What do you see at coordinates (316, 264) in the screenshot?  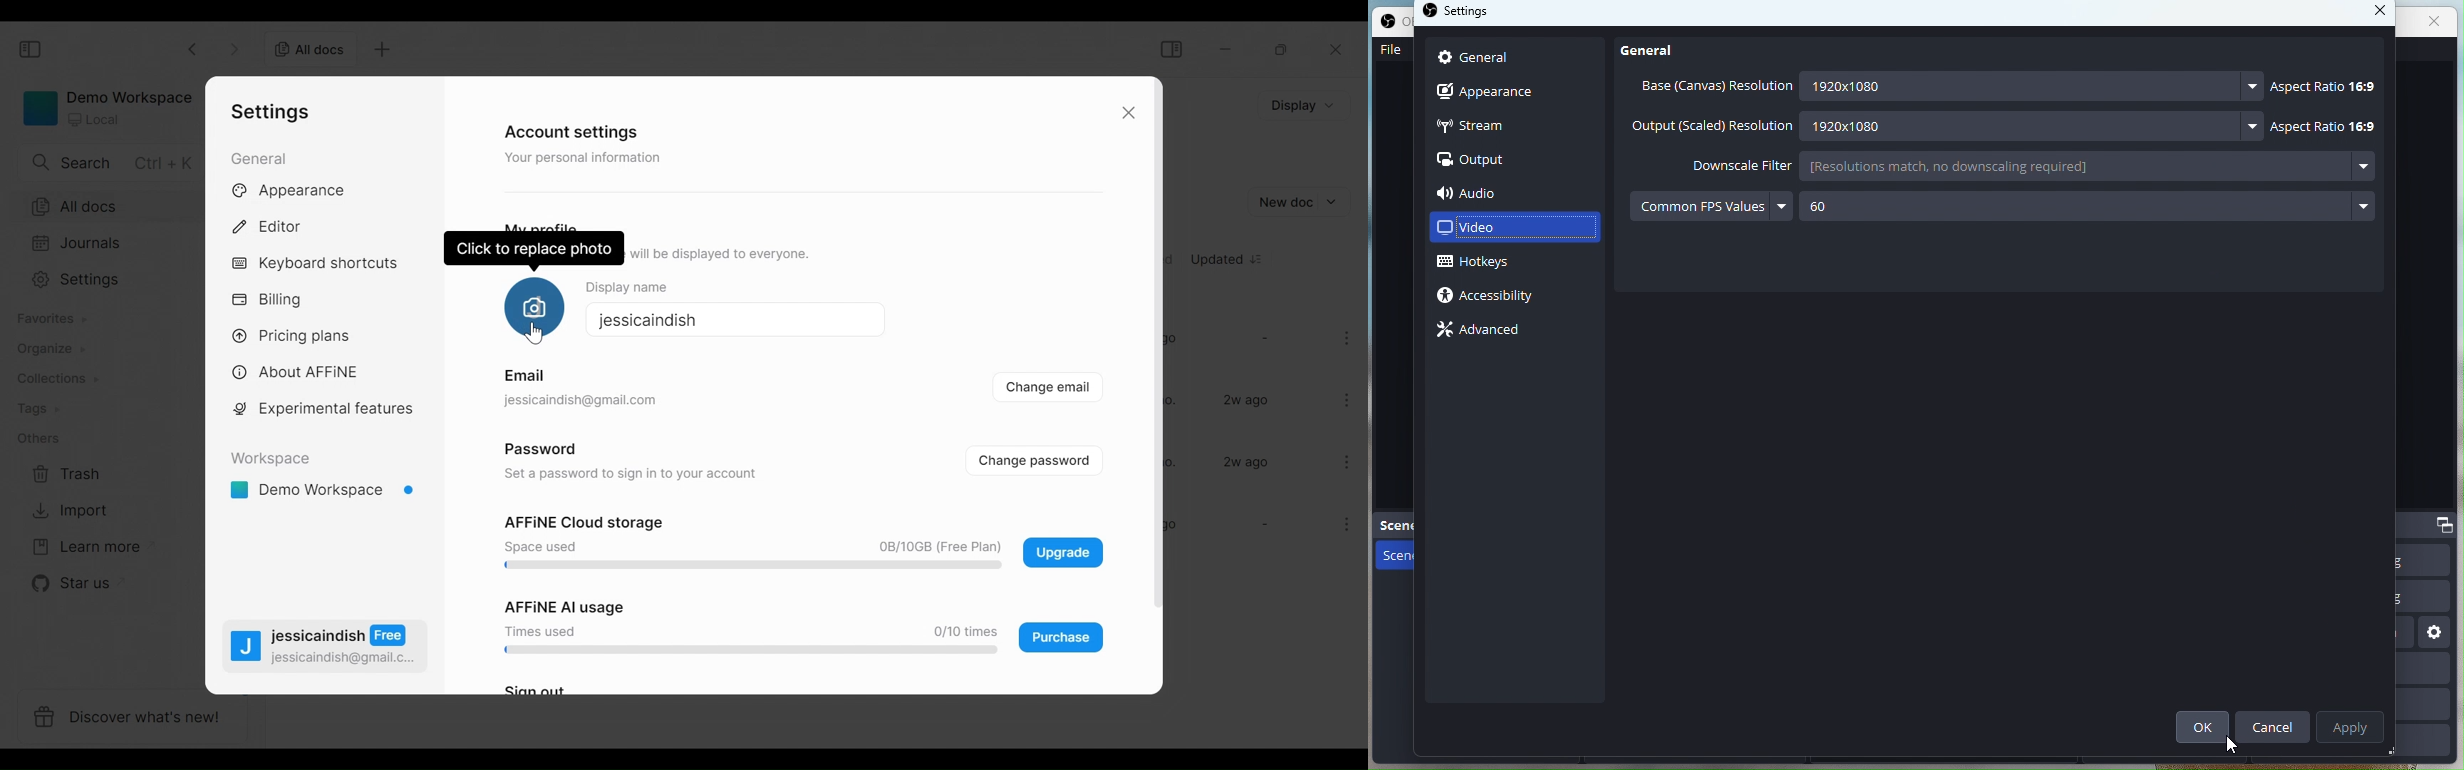 I see `Keyboard shortcuts` at bounding box center [316, 264].